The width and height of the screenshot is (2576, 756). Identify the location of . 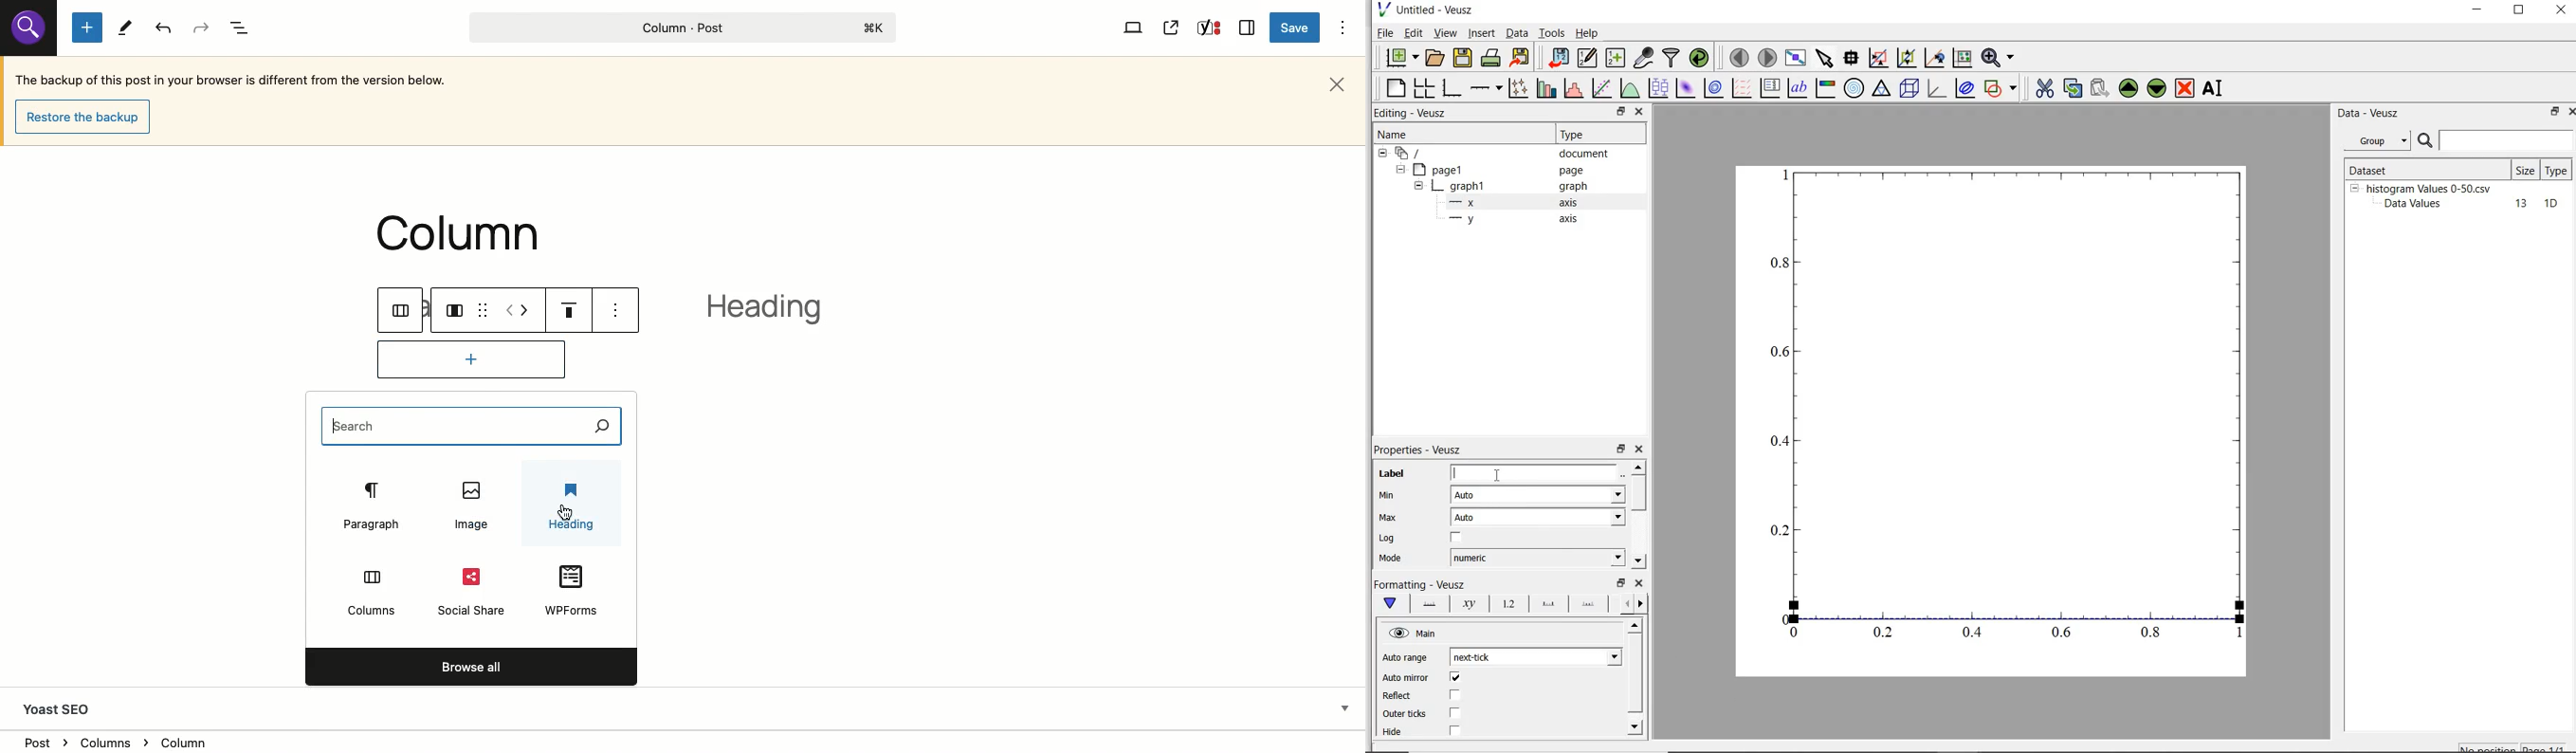
(26, 28).